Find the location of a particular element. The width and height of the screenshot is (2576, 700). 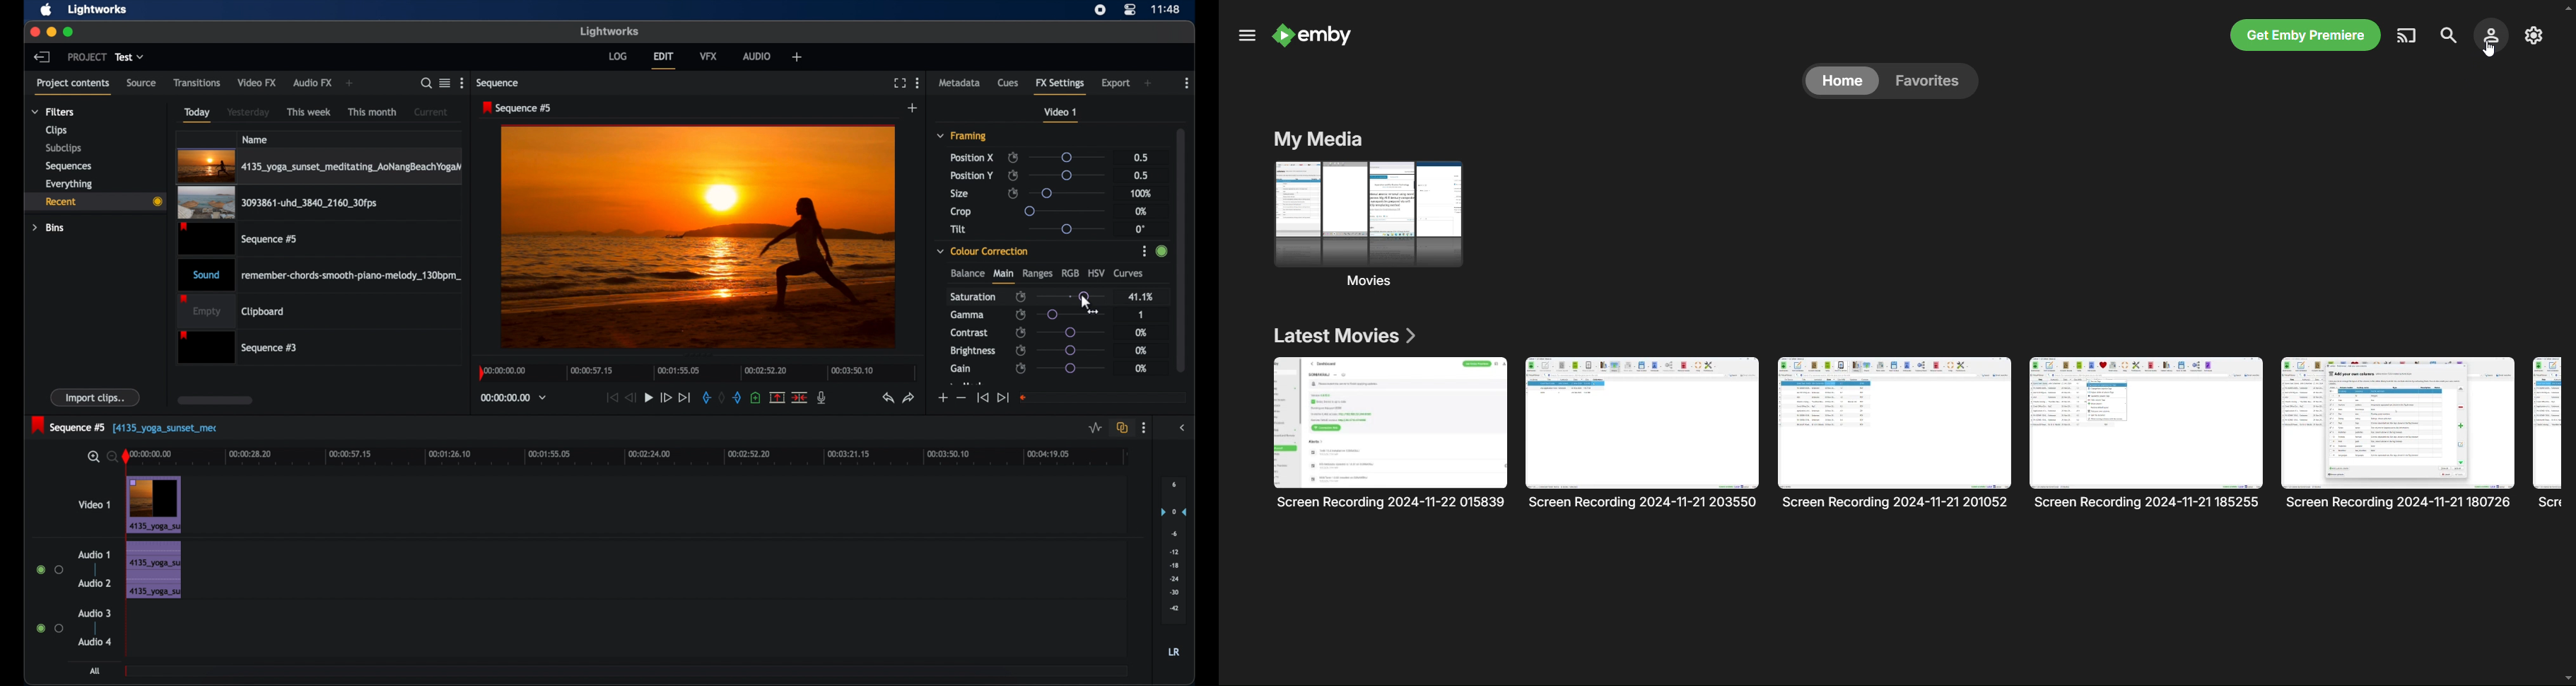

screen recorder is located at coordinates (1101, 10).